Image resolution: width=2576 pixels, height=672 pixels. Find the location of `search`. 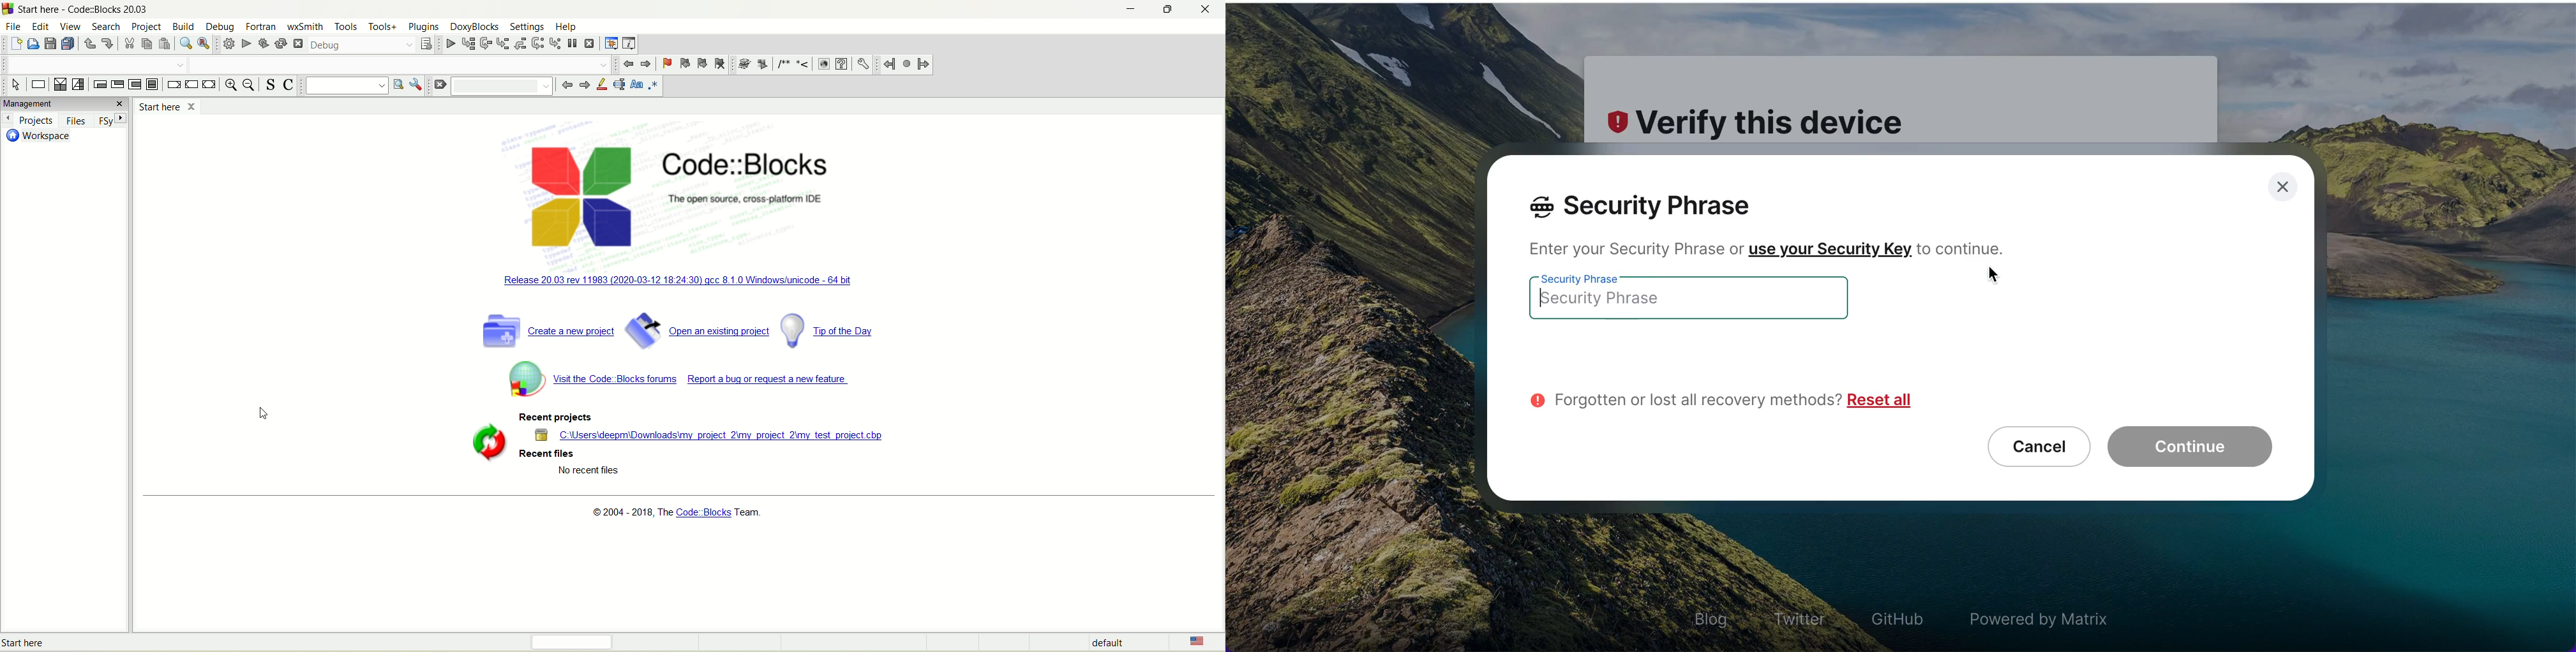

search is located at coordinates (110, 27).